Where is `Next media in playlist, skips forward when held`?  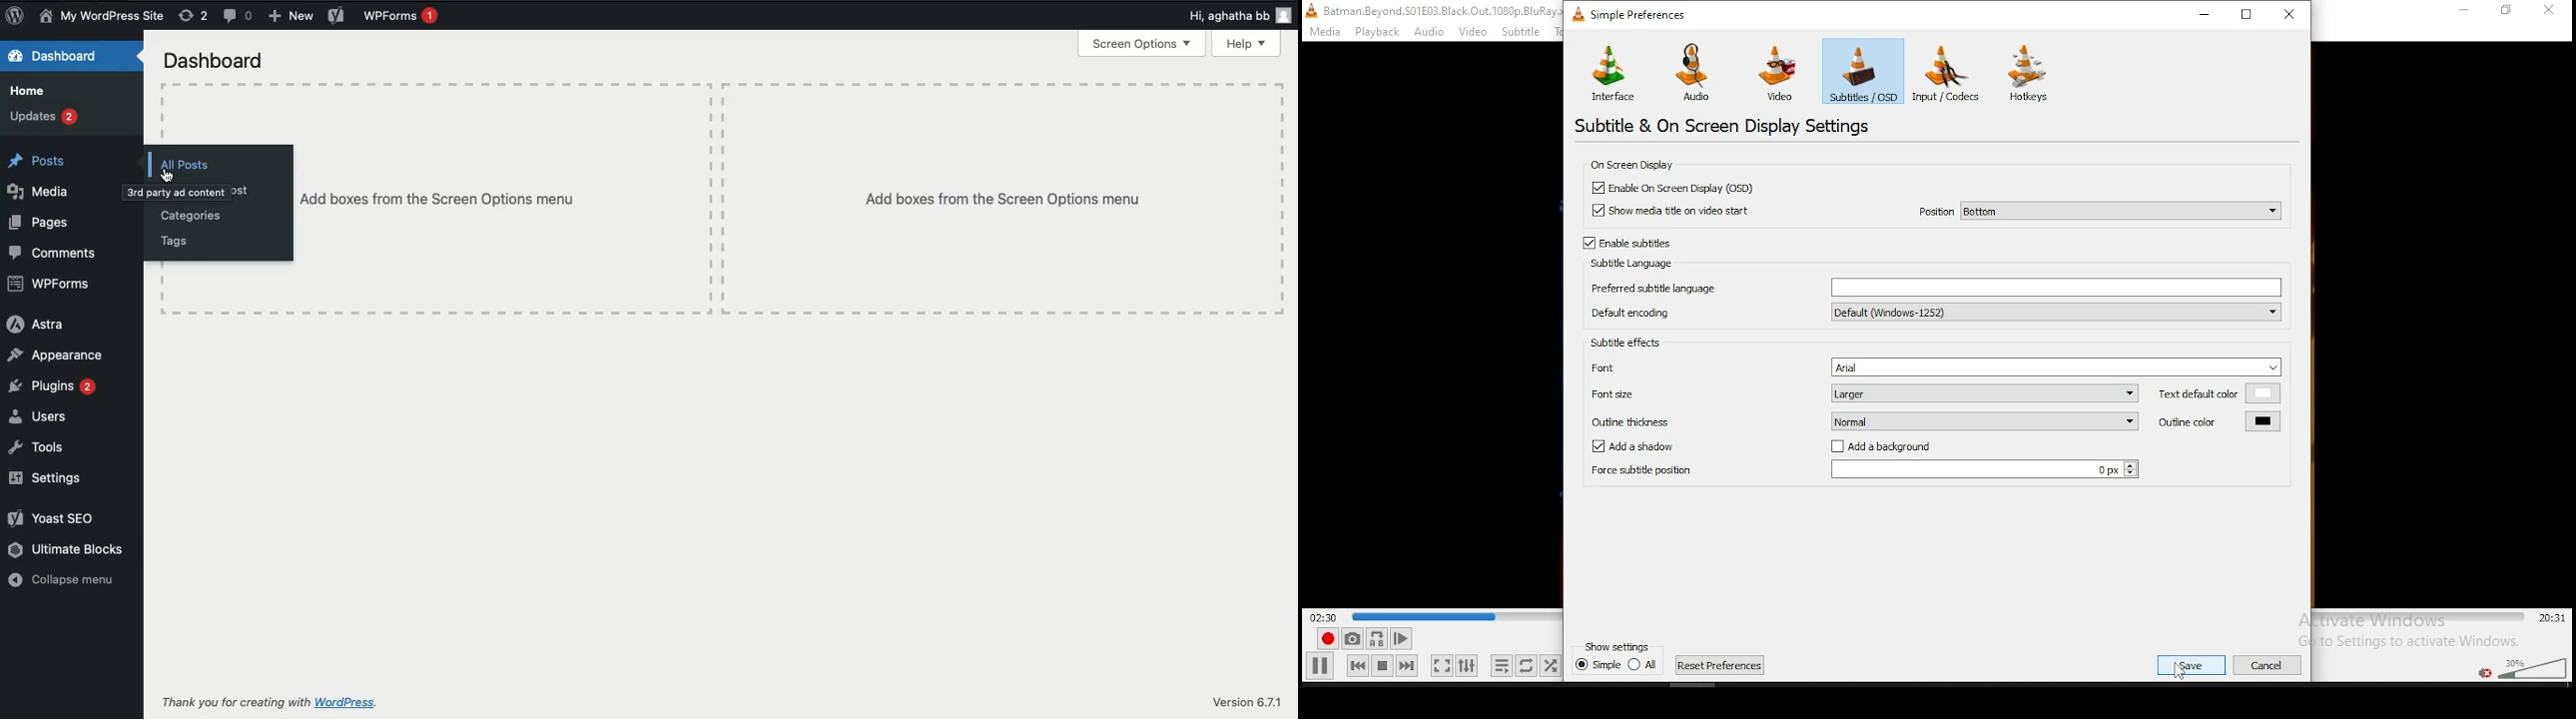 Next media in playlist, skips forward when held is located at coordinates (1406, 666).